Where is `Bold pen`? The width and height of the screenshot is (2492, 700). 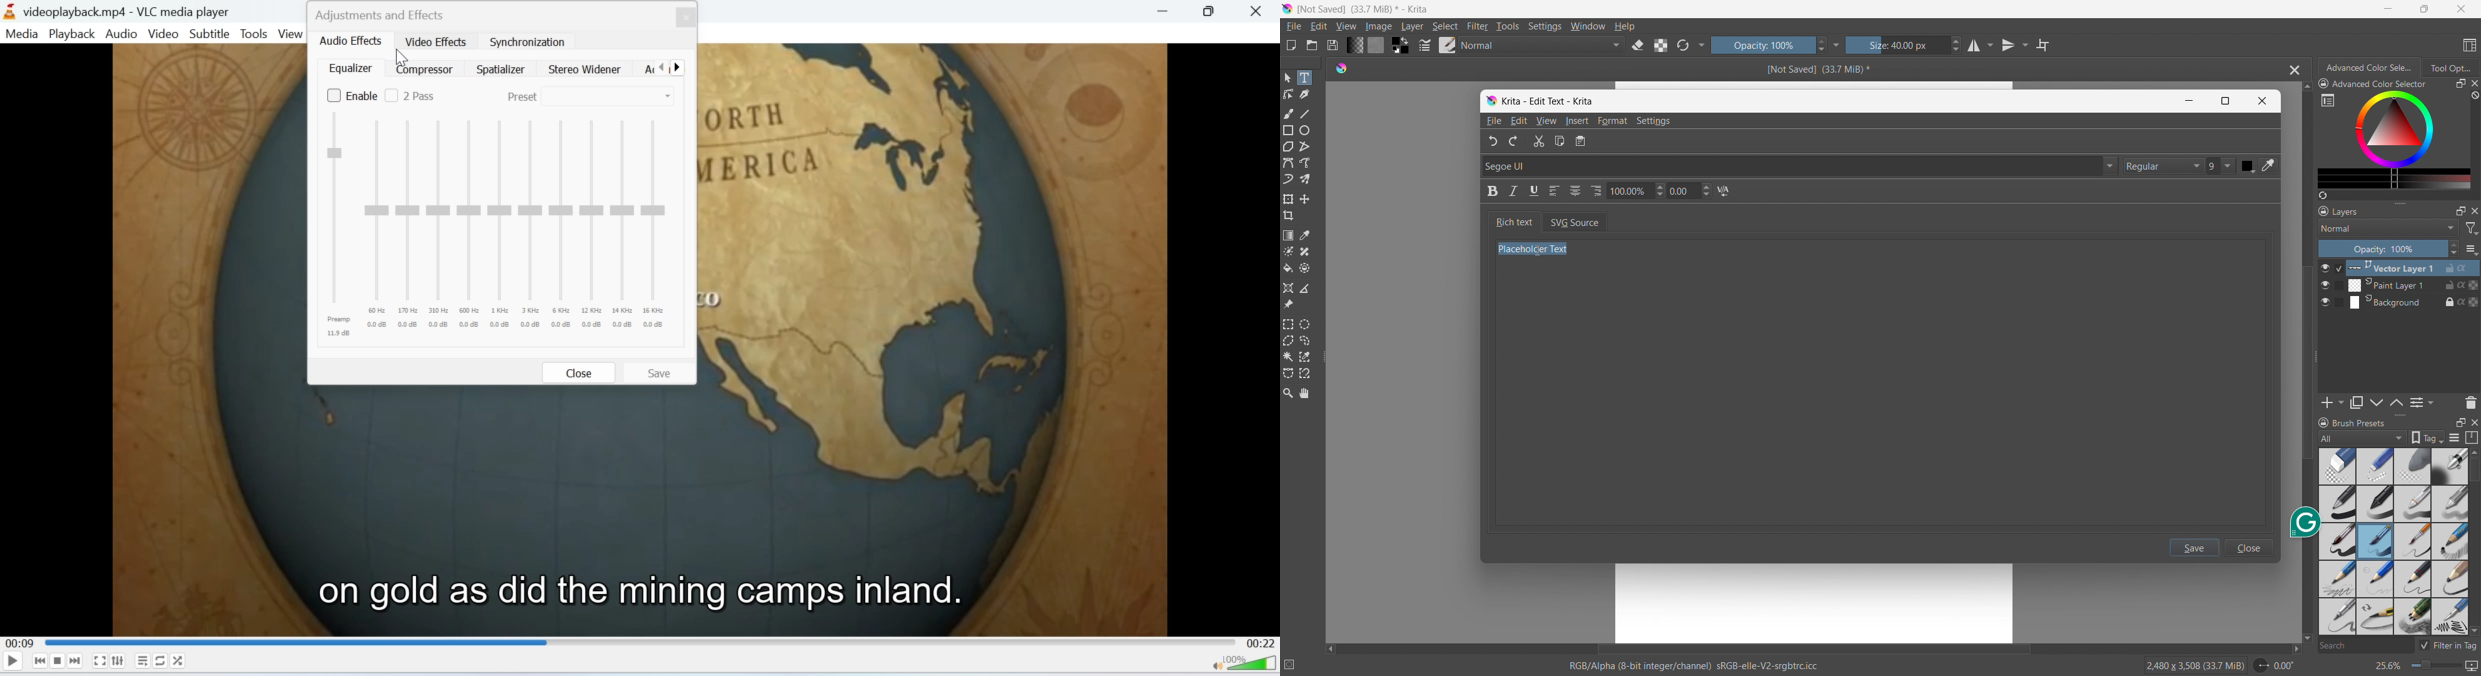 Bold pen is located at coordinates (2450, 466).